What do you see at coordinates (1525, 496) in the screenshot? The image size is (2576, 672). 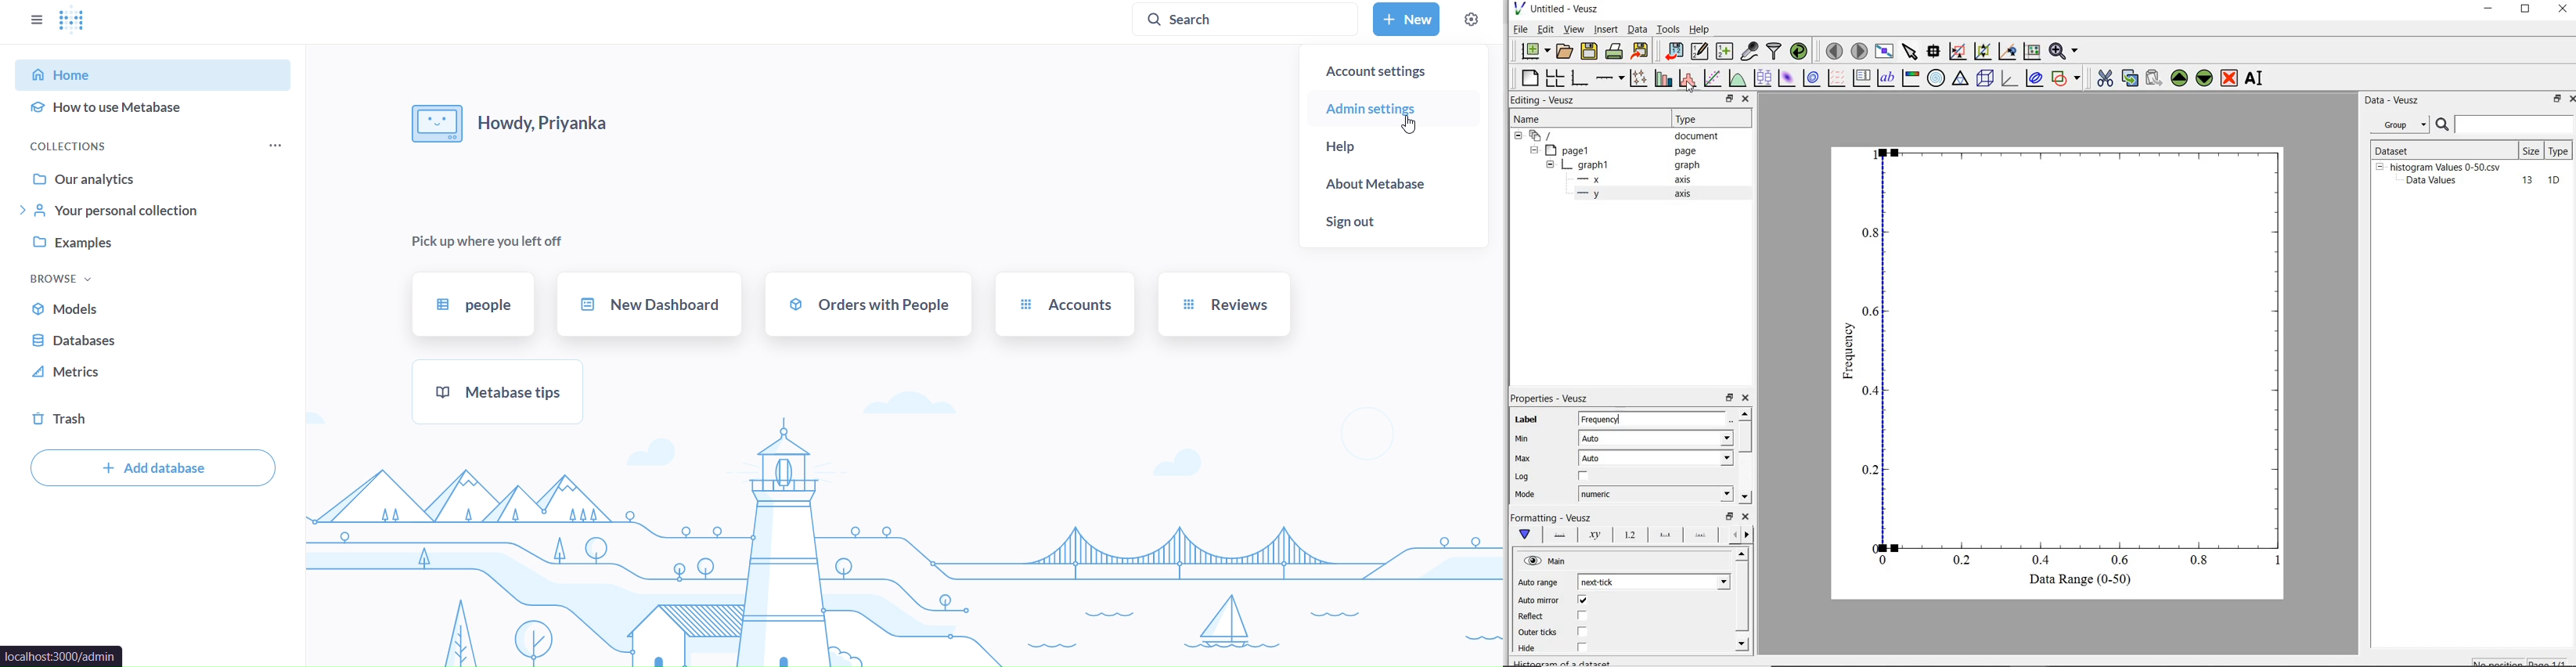 I see `| Mode` at bounding box center [1525, 496].